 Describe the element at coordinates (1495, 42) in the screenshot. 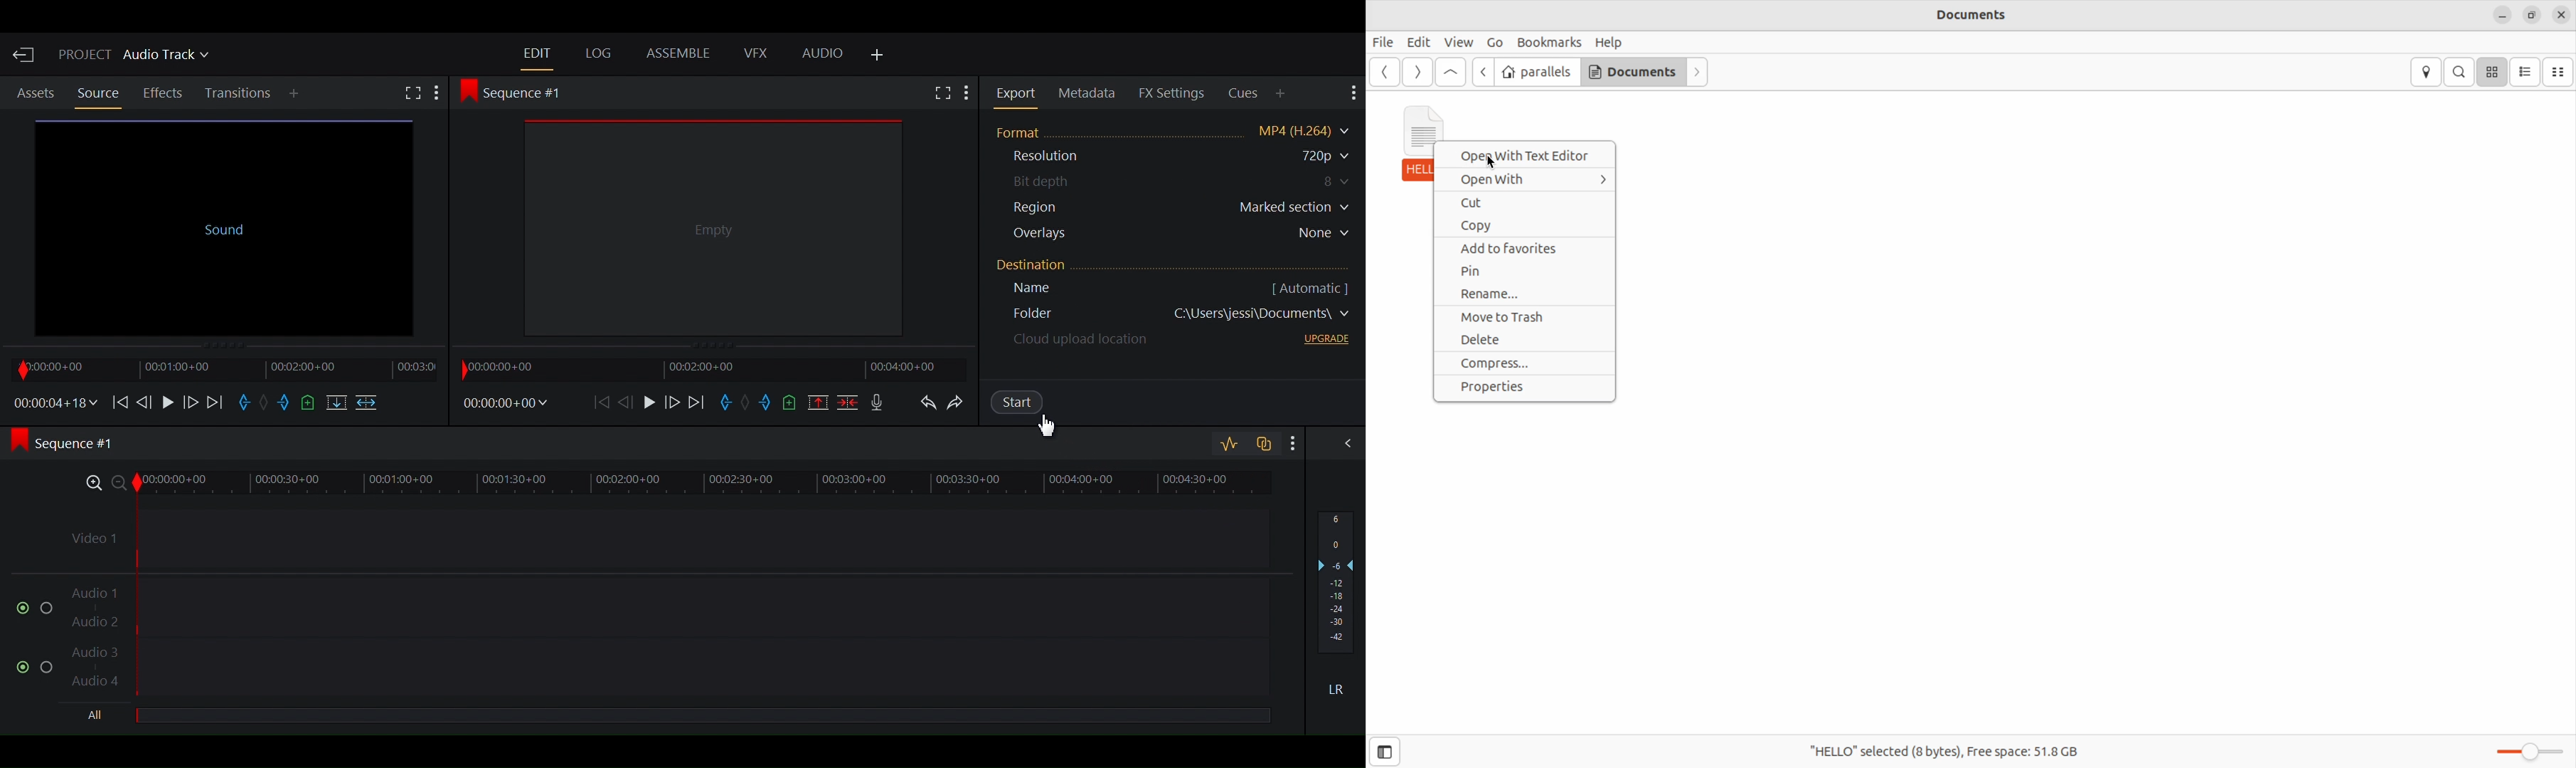

I see `Go ` at that location.